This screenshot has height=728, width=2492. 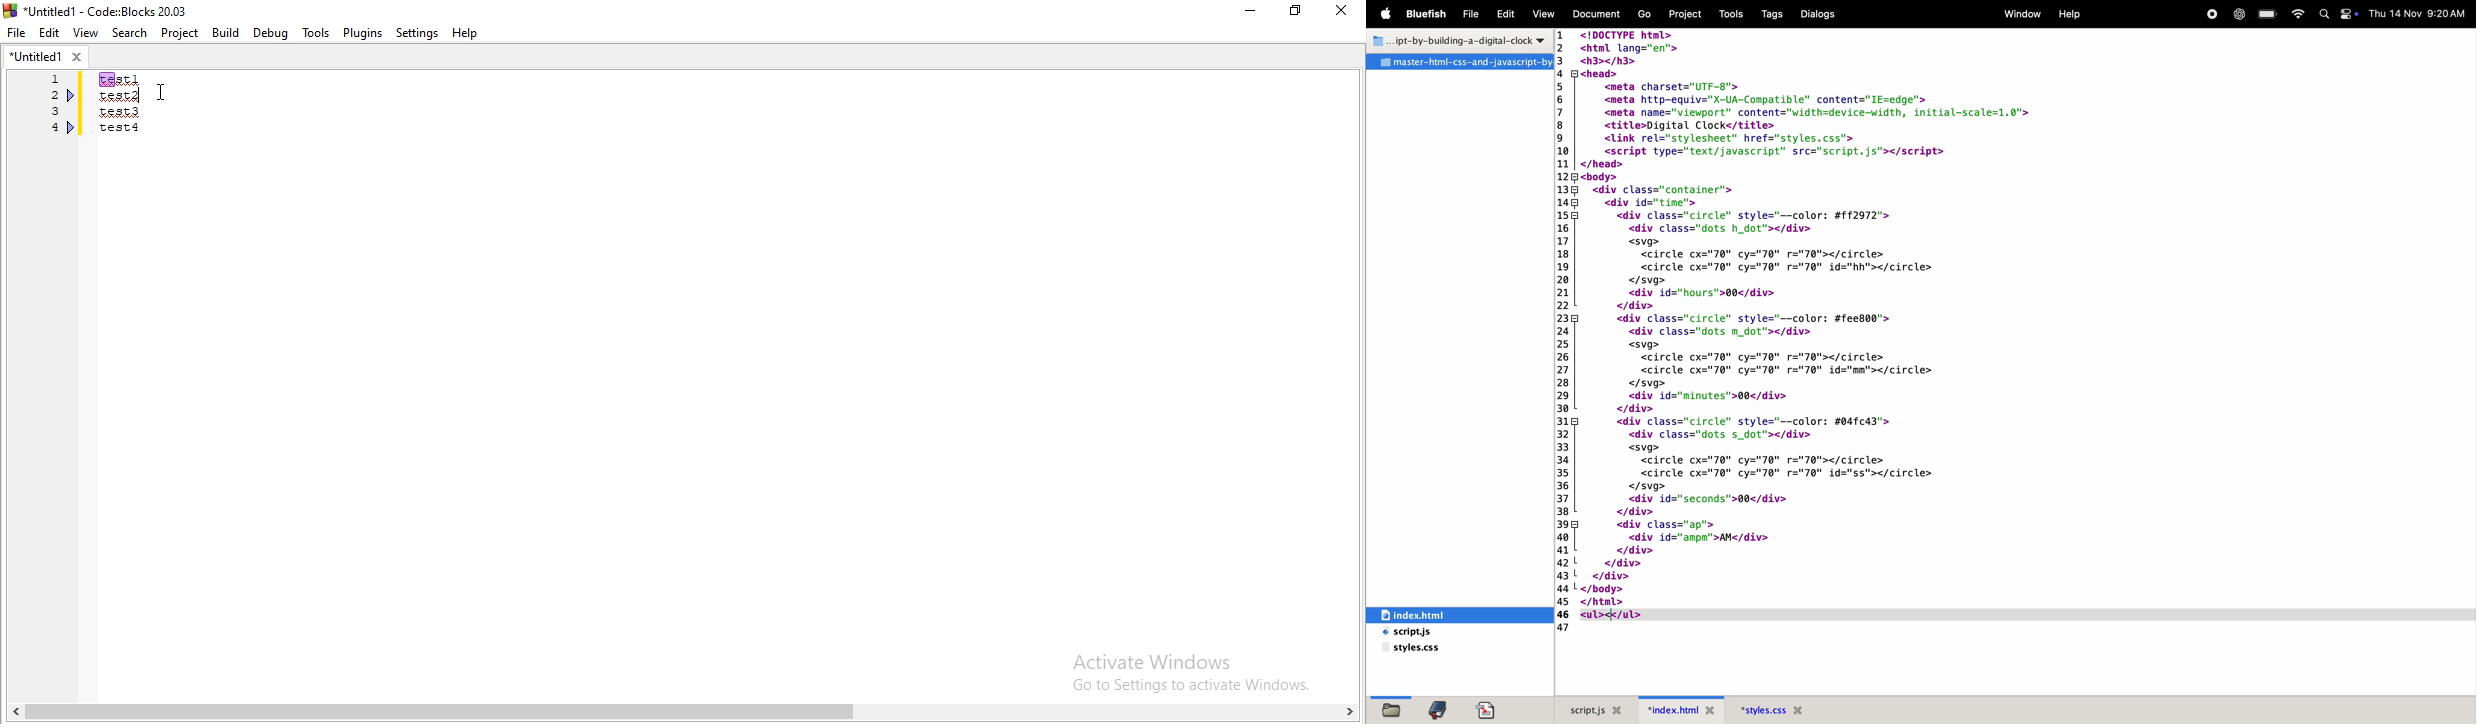 I want to click on battery, so click(x=2266, y=14).